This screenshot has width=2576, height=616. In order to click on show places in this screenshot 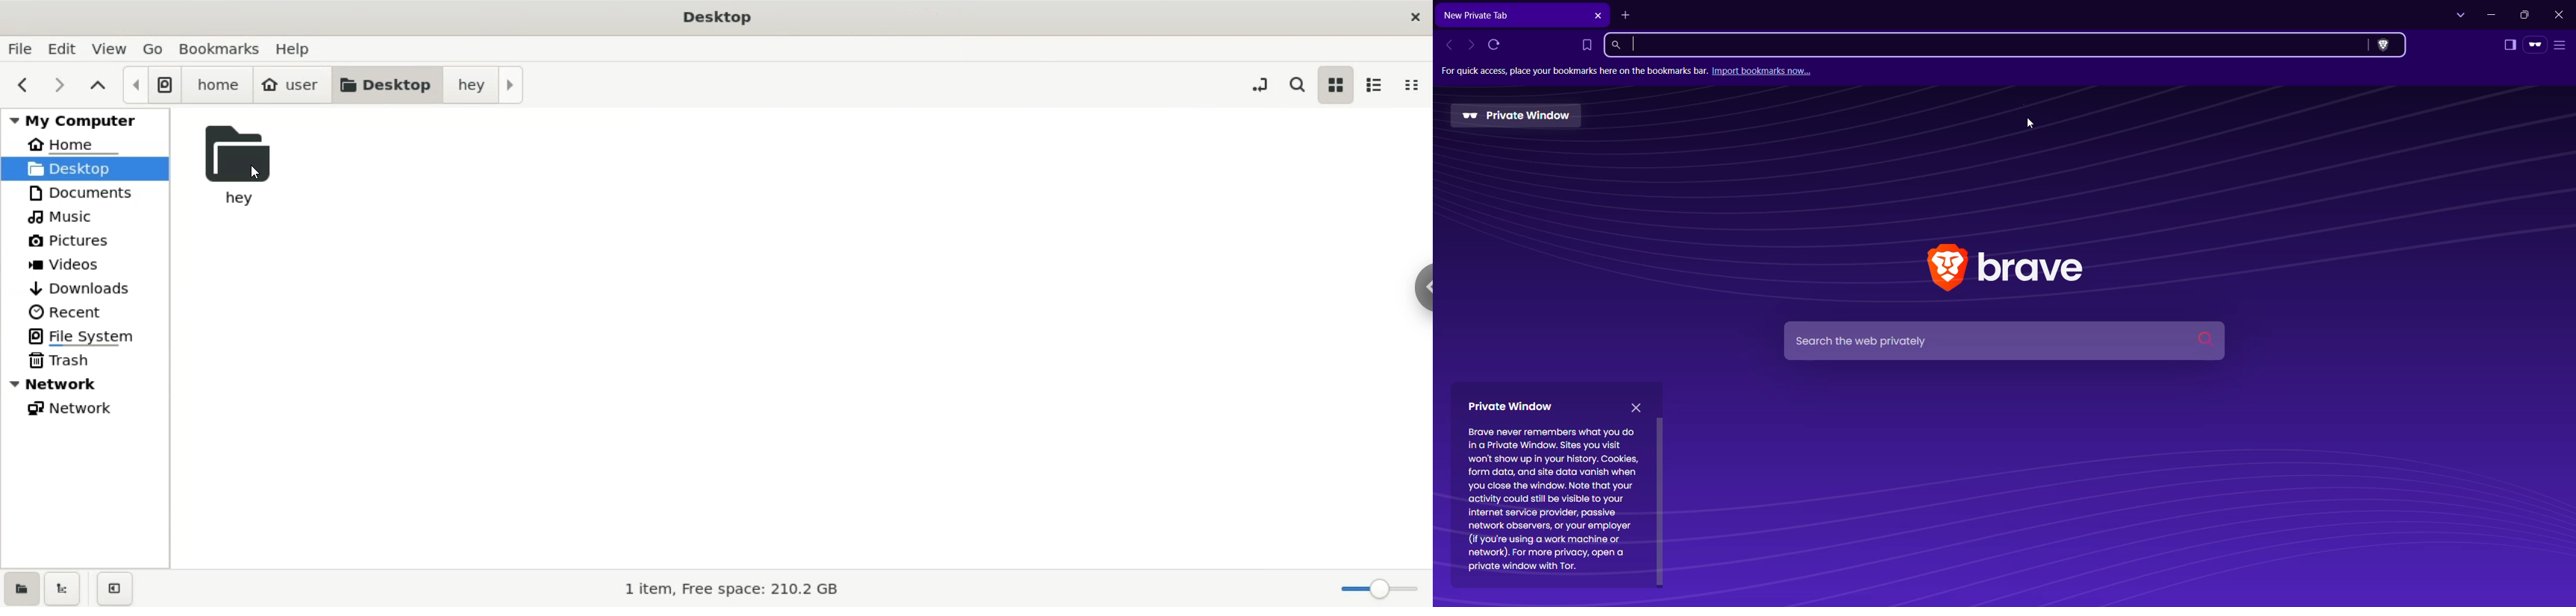, I will do `click(20, 588)`.